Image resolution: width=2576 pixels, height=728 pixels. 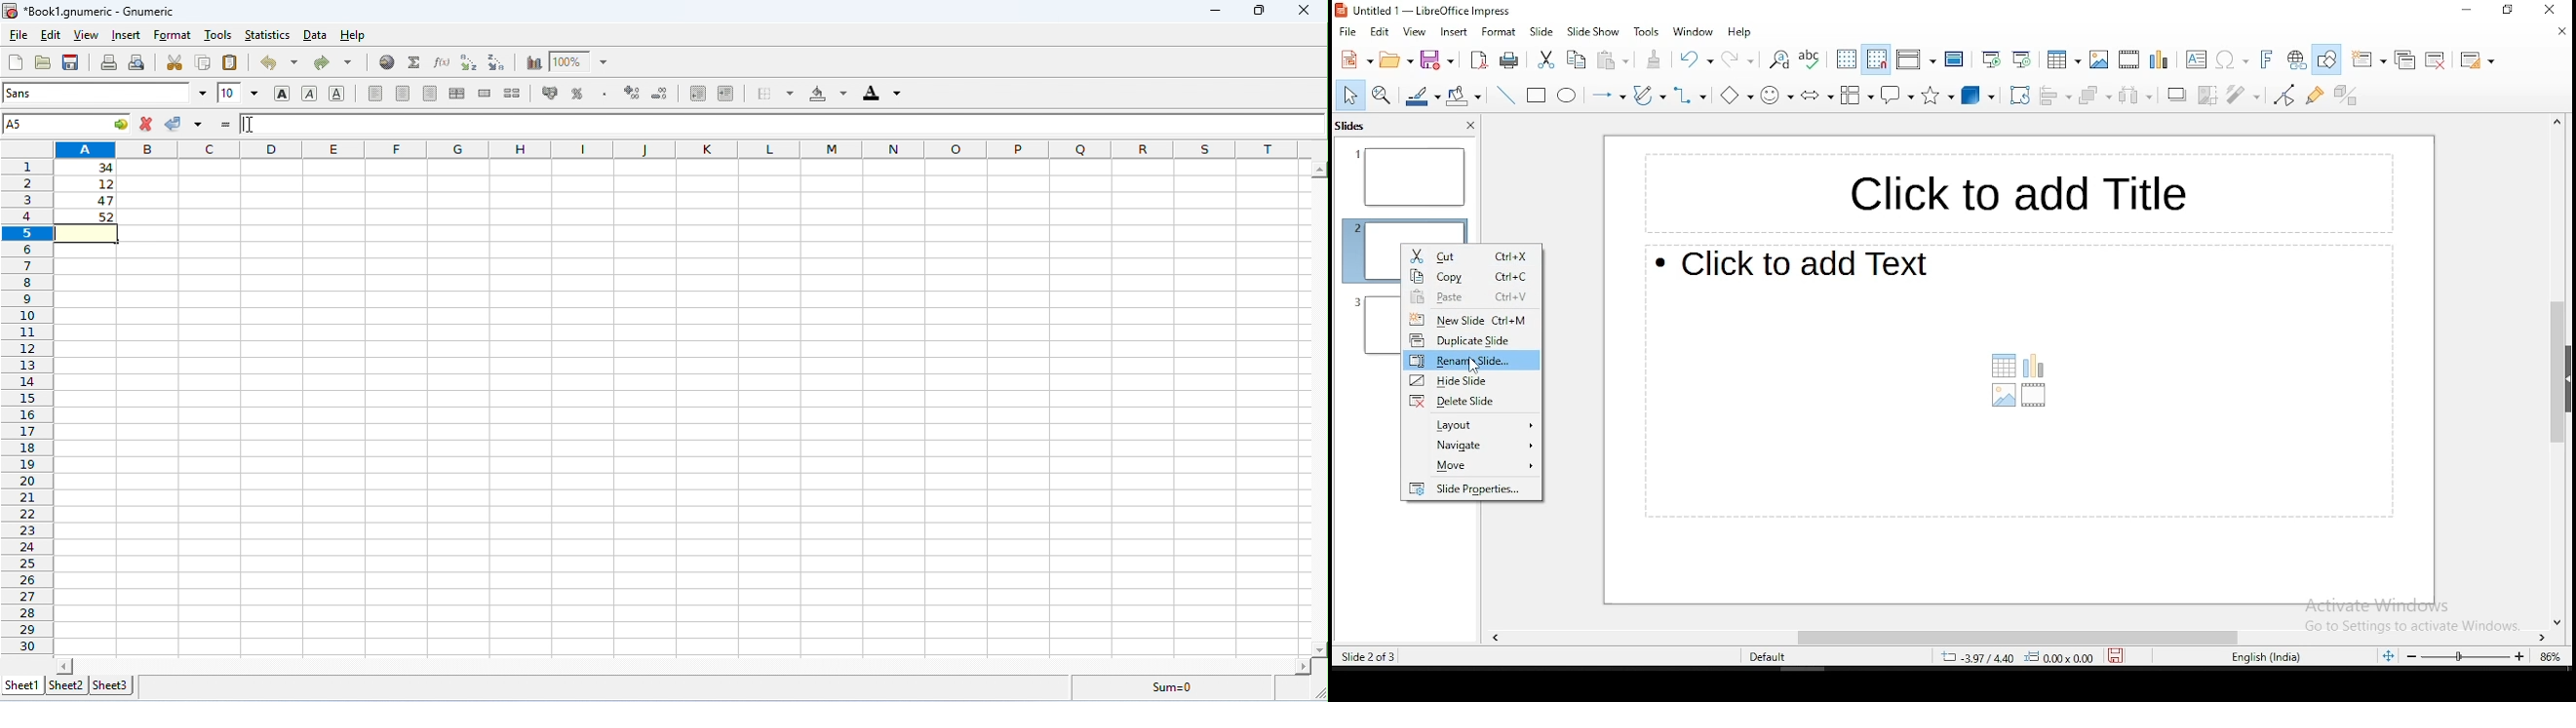 I want to click on open, so click(x=1398, y=59).